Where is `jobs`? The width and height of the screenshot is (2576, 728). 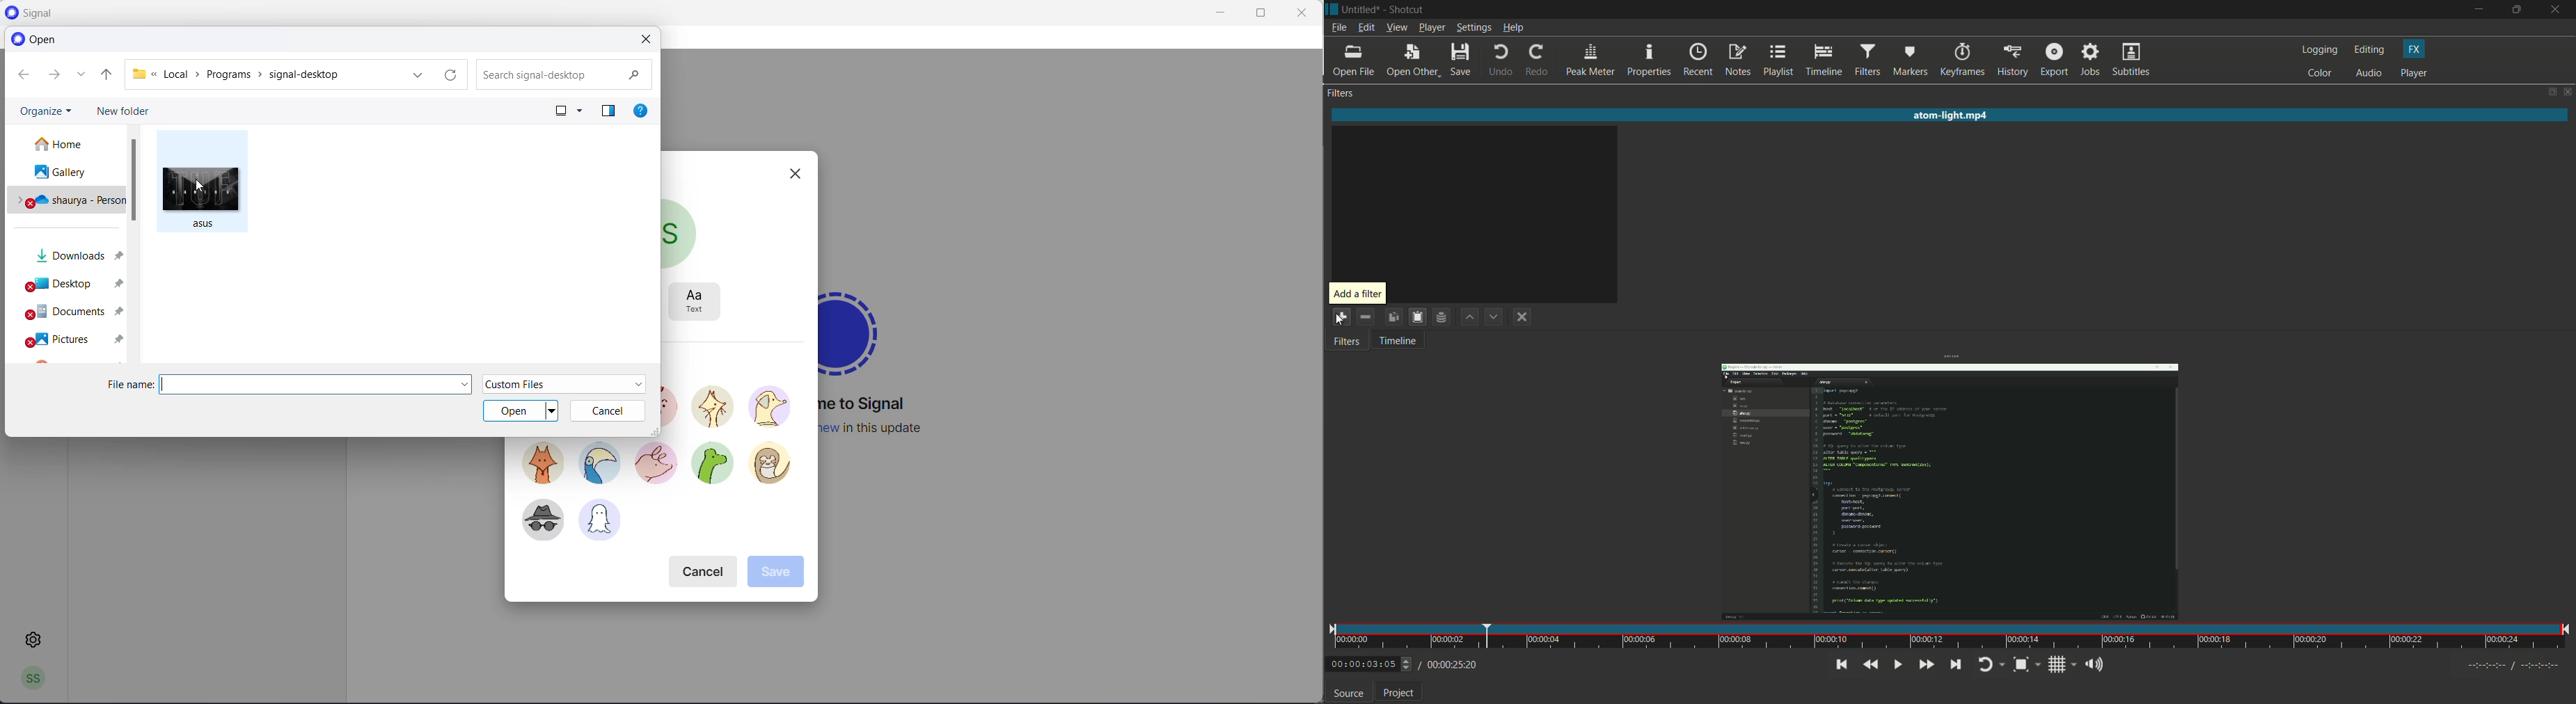
jobs is located at coordinates (2088, 60).